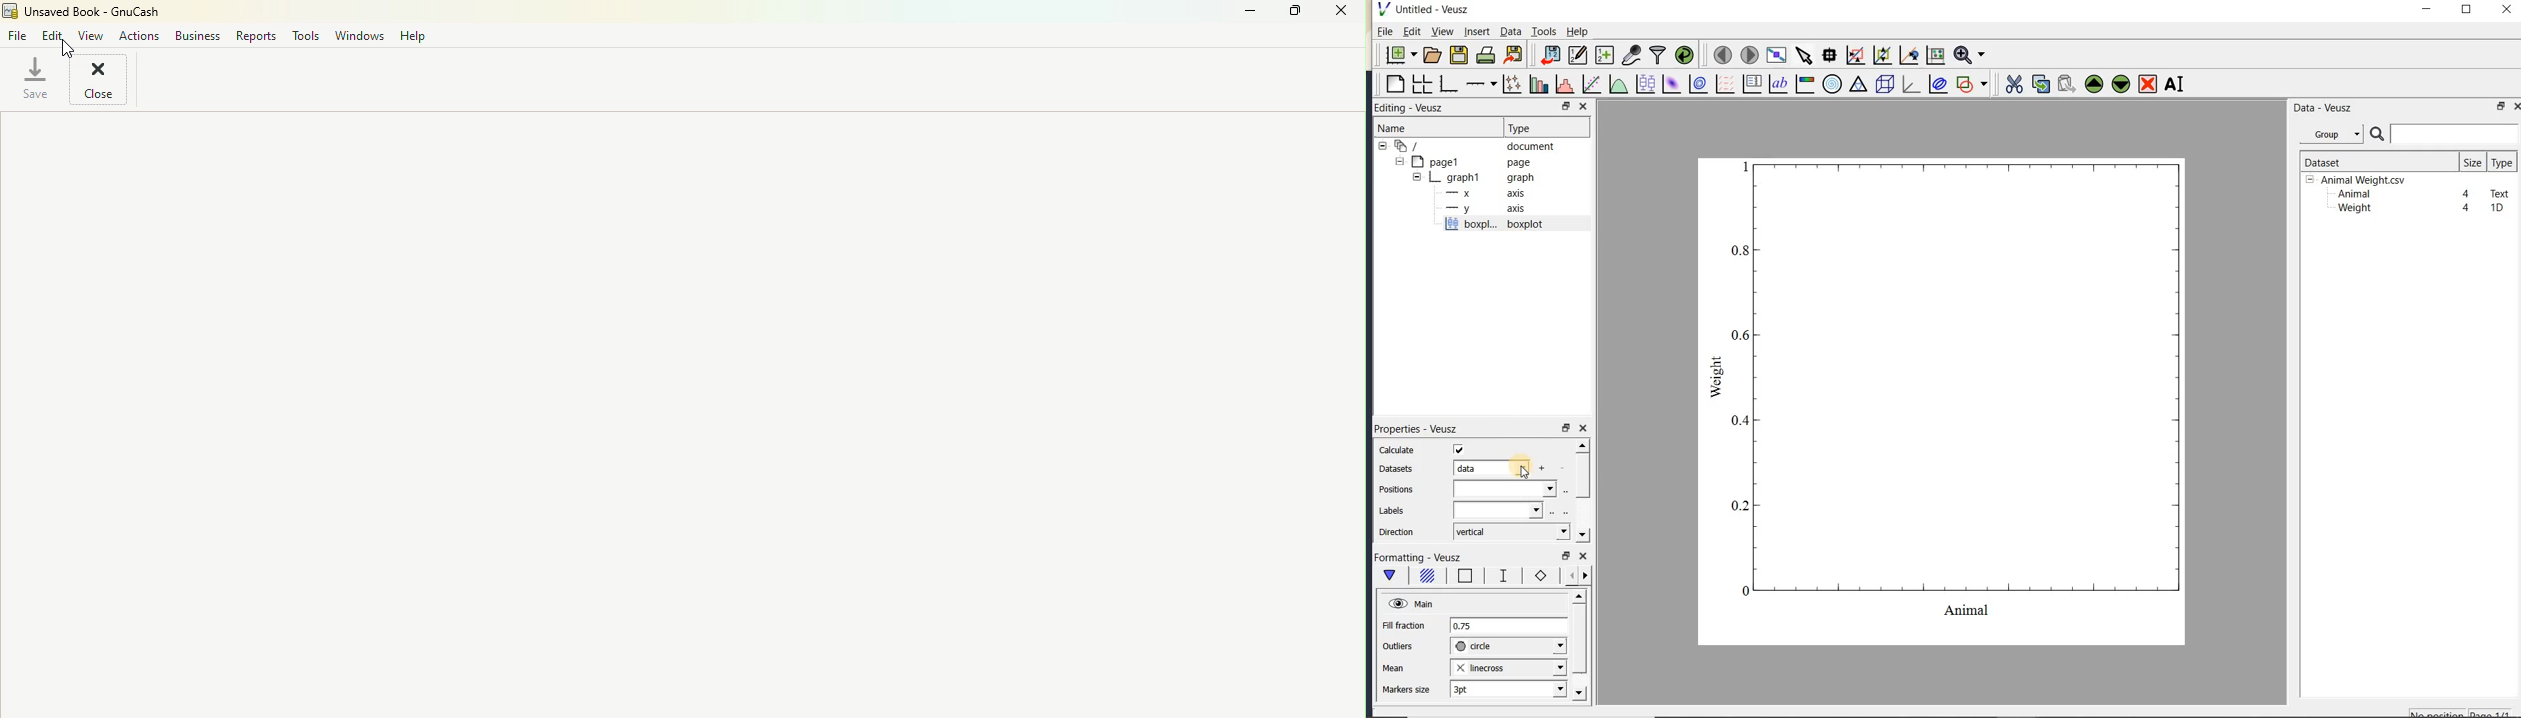 The width and height of the screenshot is (2548, 728). Describe the element at coordinates (1671, 84) in the screenshot. I see `plot a 2d dataset as an image` at that location.